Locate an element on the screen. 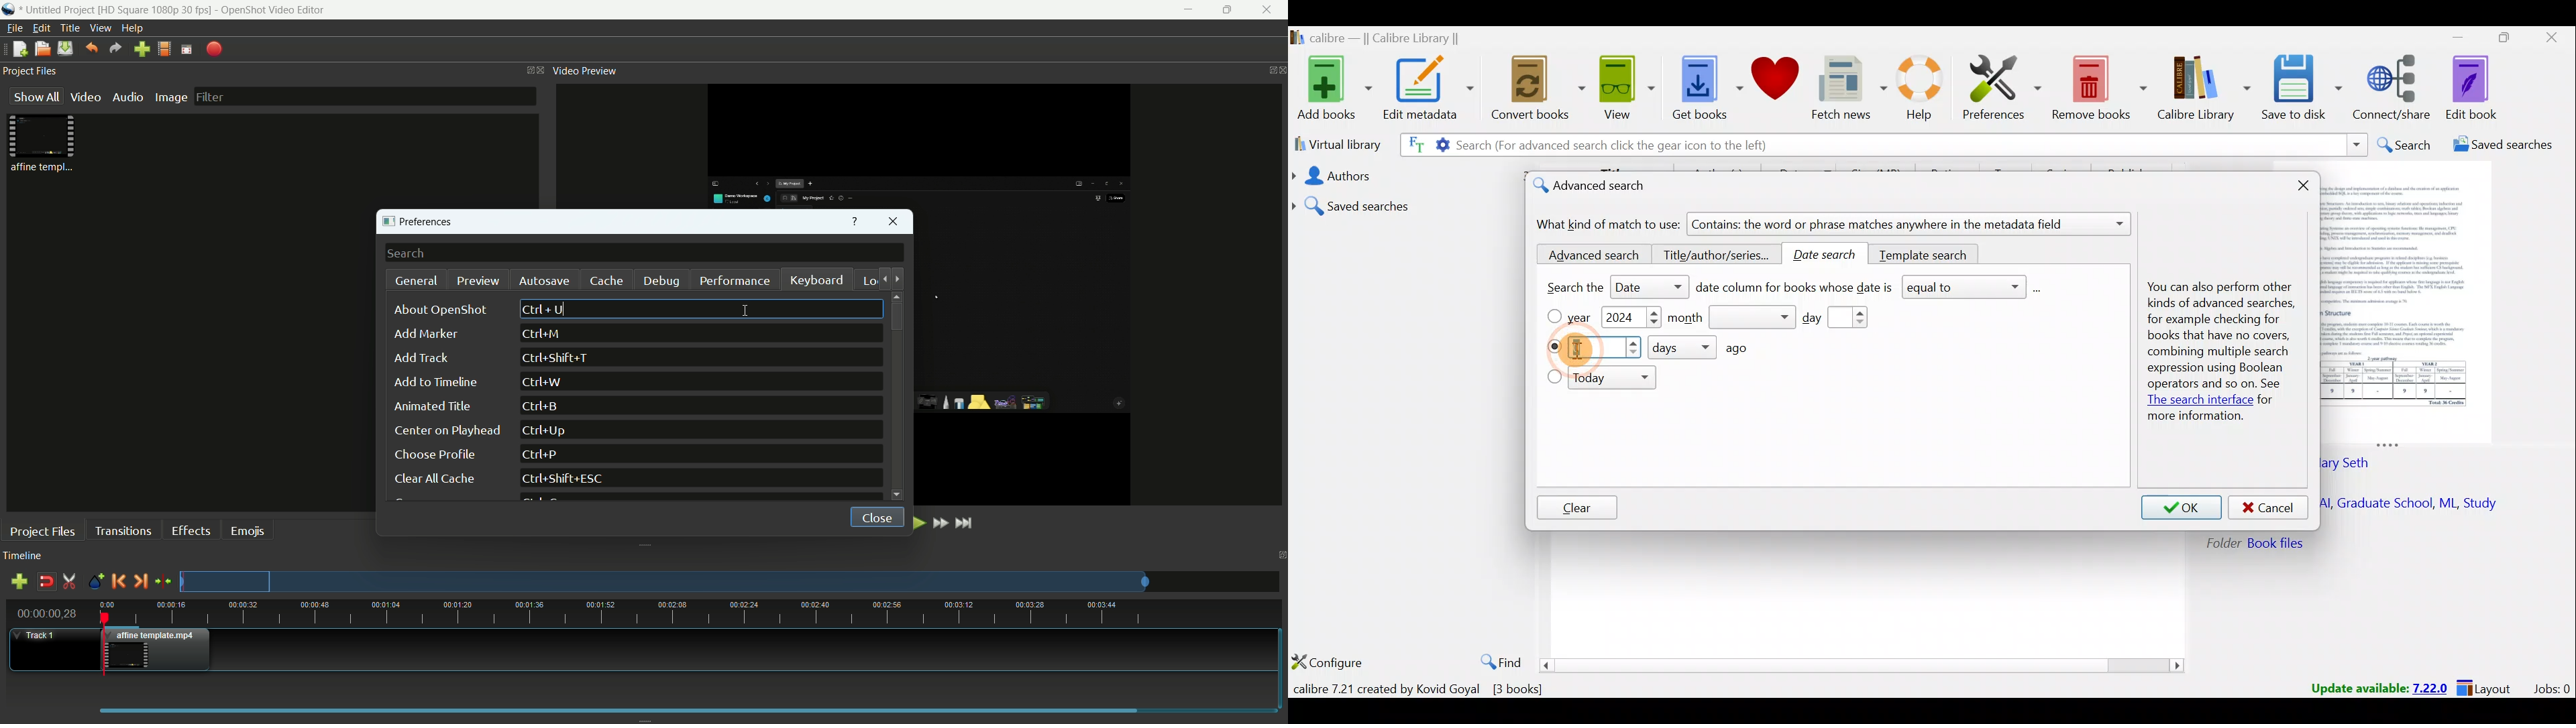  file menu is located at coordinates (13, 28).